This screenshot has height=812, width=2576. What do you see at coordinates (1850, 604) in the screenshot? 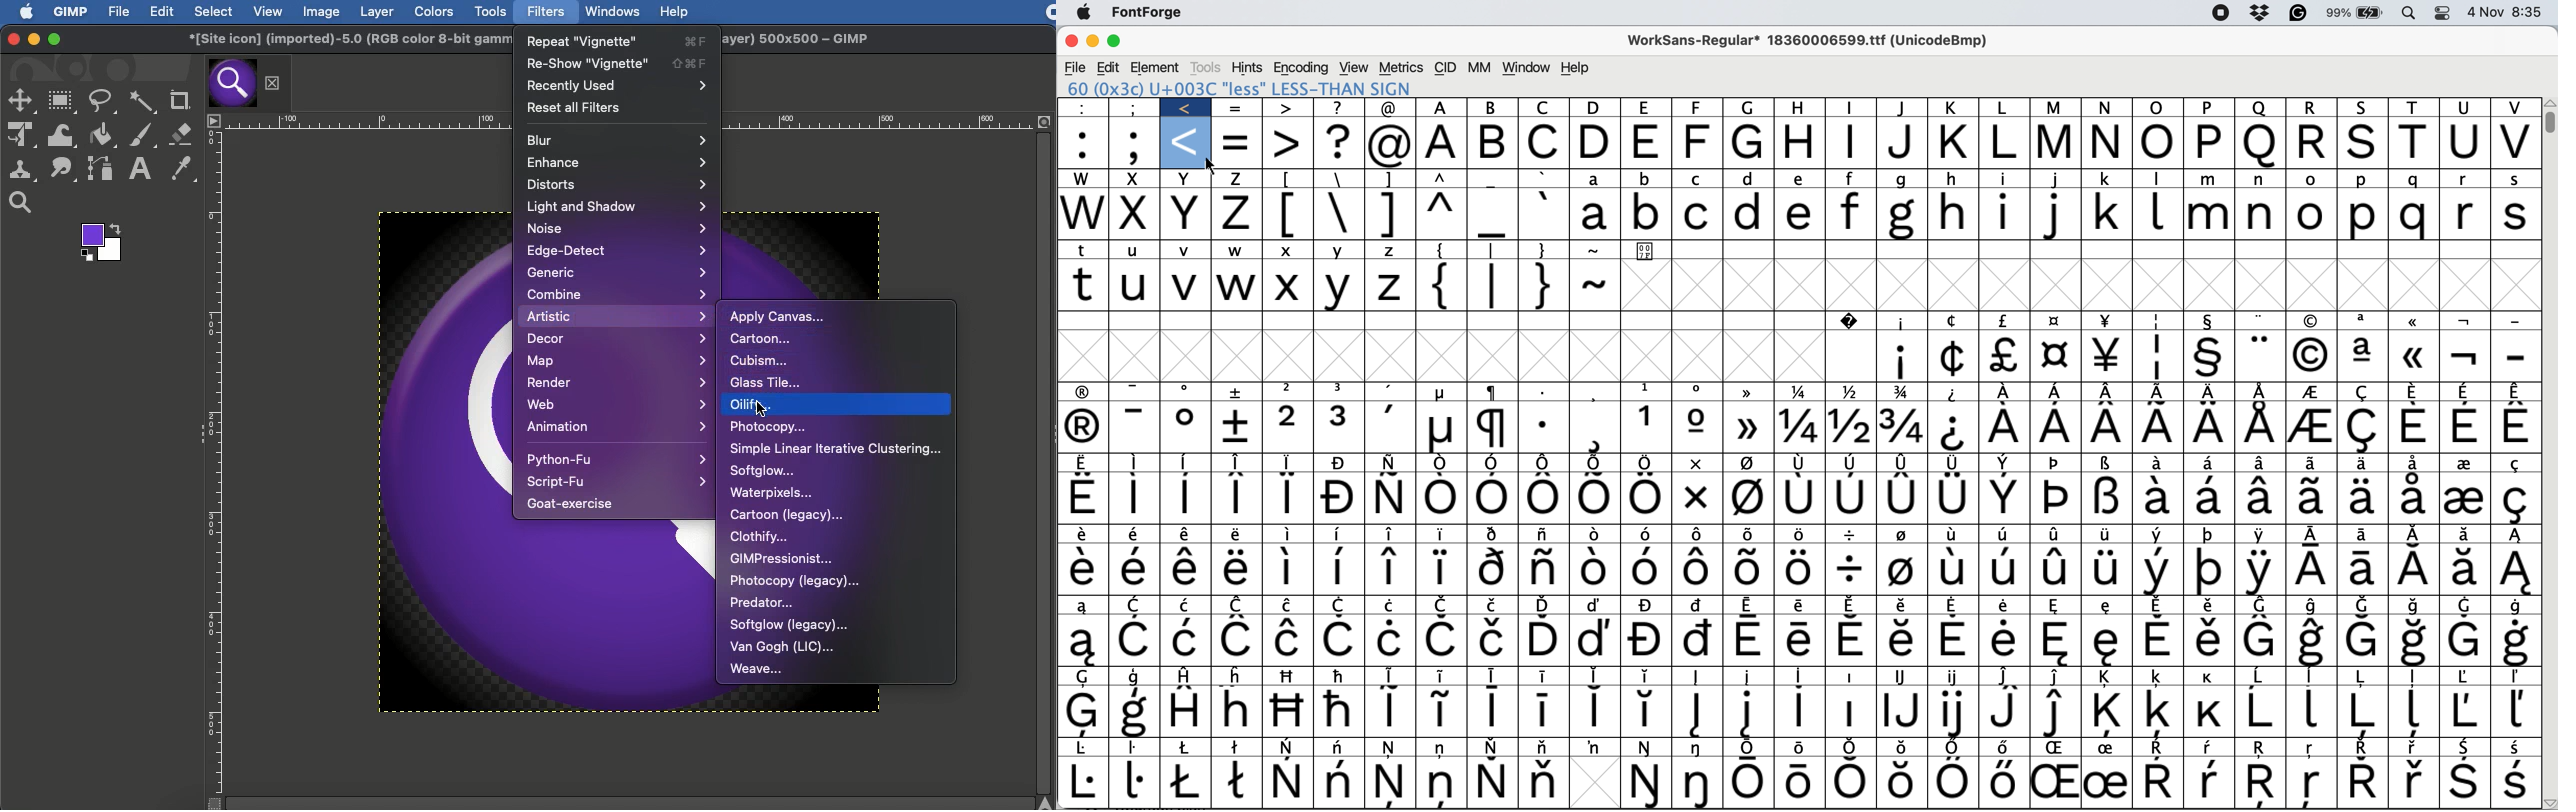
I see `Symbol` at bounding box center [1850, 604].